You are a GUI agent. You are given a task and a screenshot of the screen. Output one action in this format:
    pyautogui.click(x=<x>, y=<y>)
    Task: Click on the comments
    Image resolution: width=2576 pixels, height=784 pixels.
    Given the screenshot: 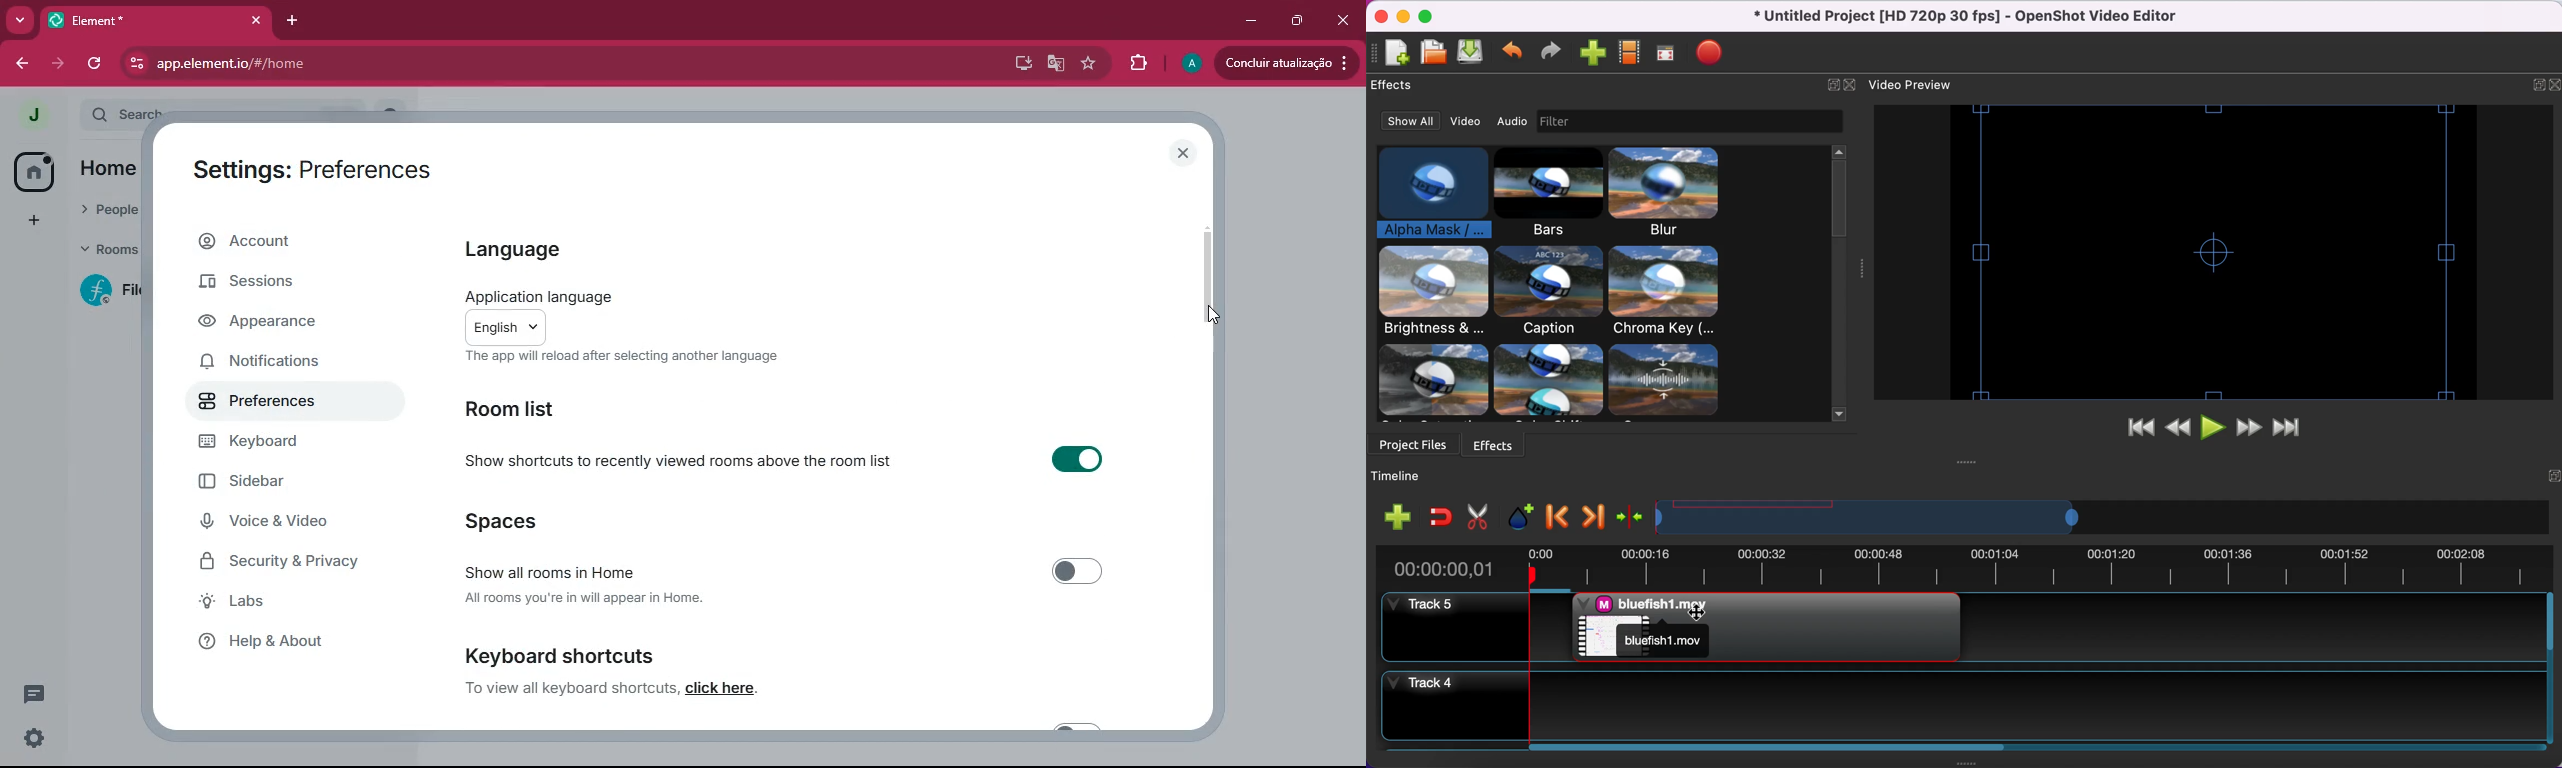 What is the action you would take?
    pyautogui.click(x=34, y=693)
    